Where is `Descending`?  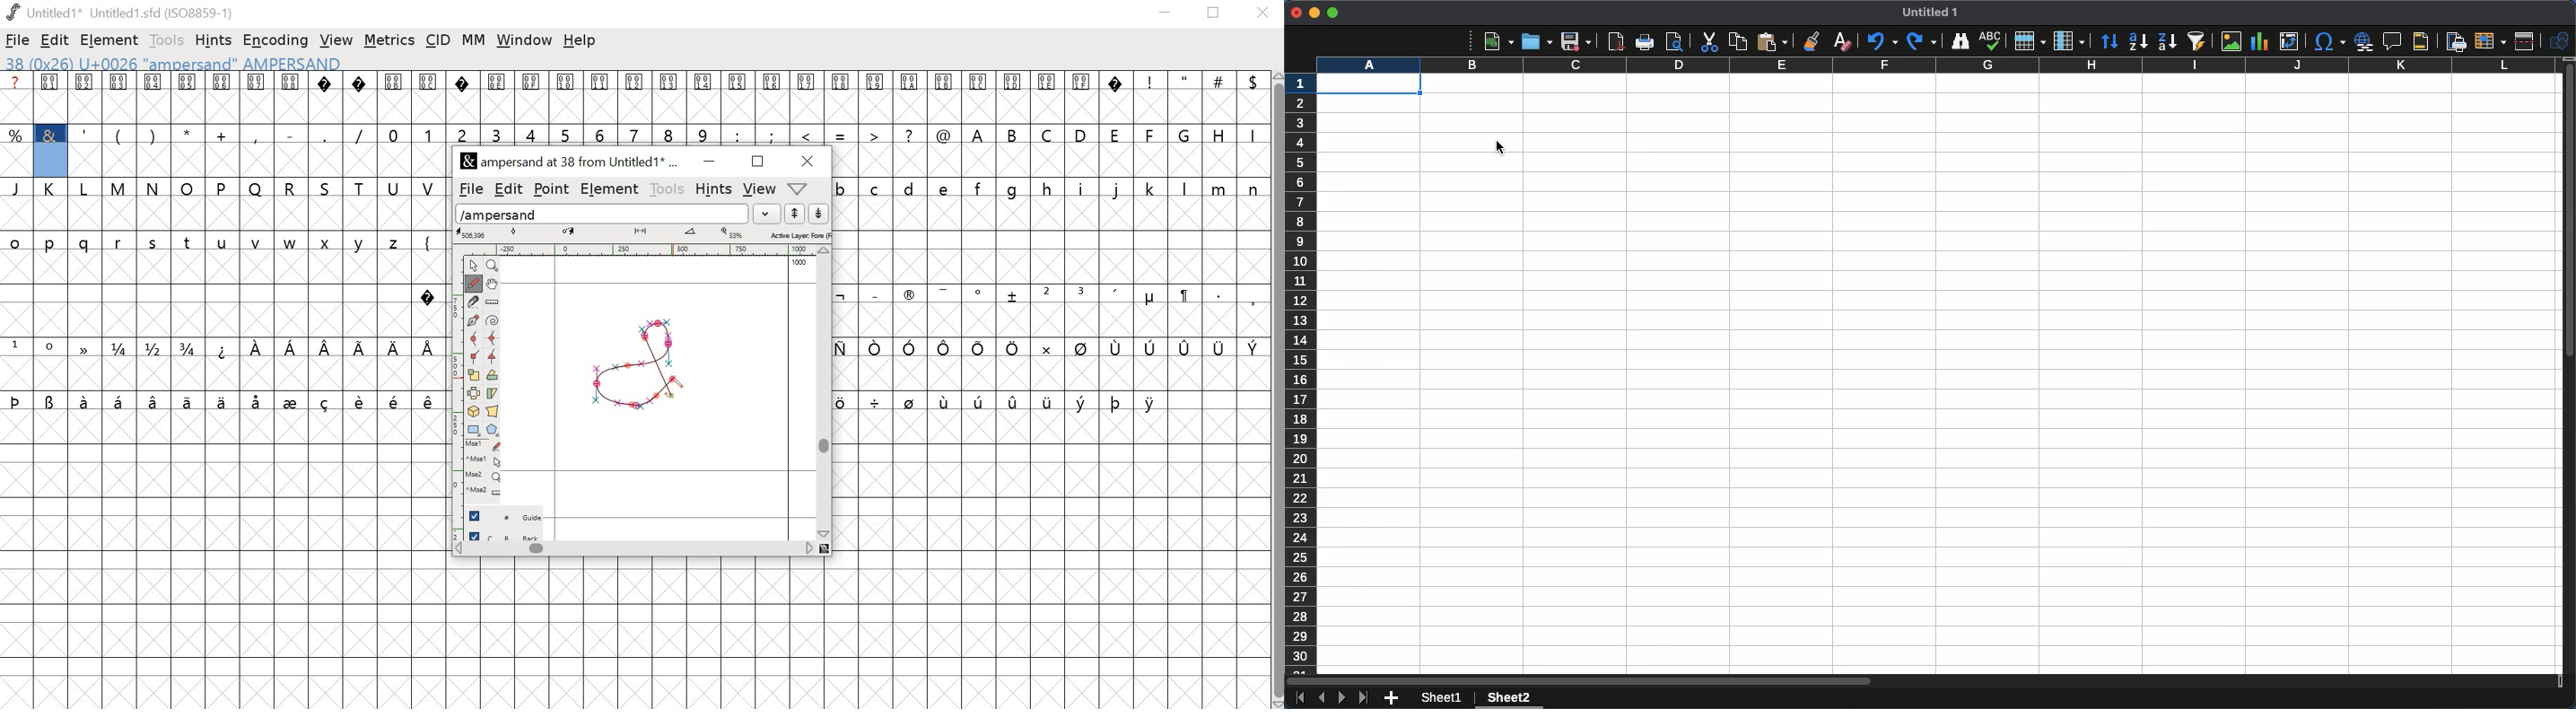 Descending is located at coordinates (2166, 42).